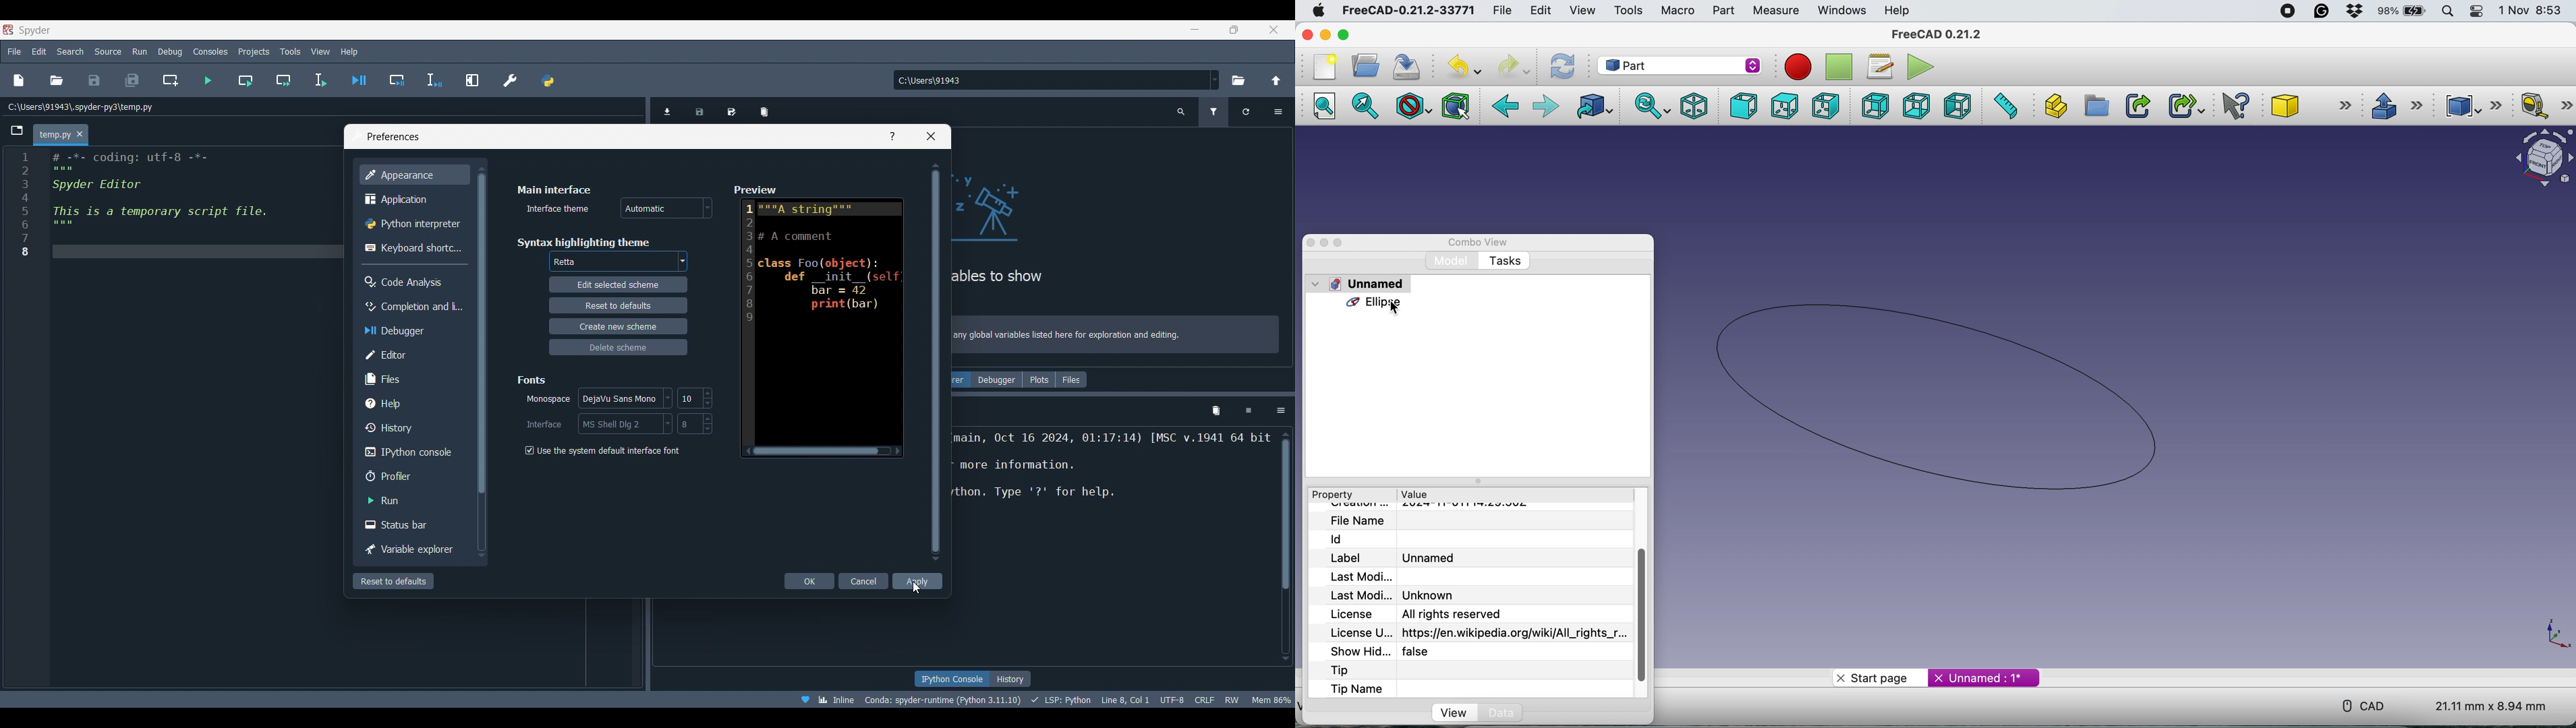 The height and width of the screenshot is (728, 2576). I want to click on edit selected theme, so click(619, 286).